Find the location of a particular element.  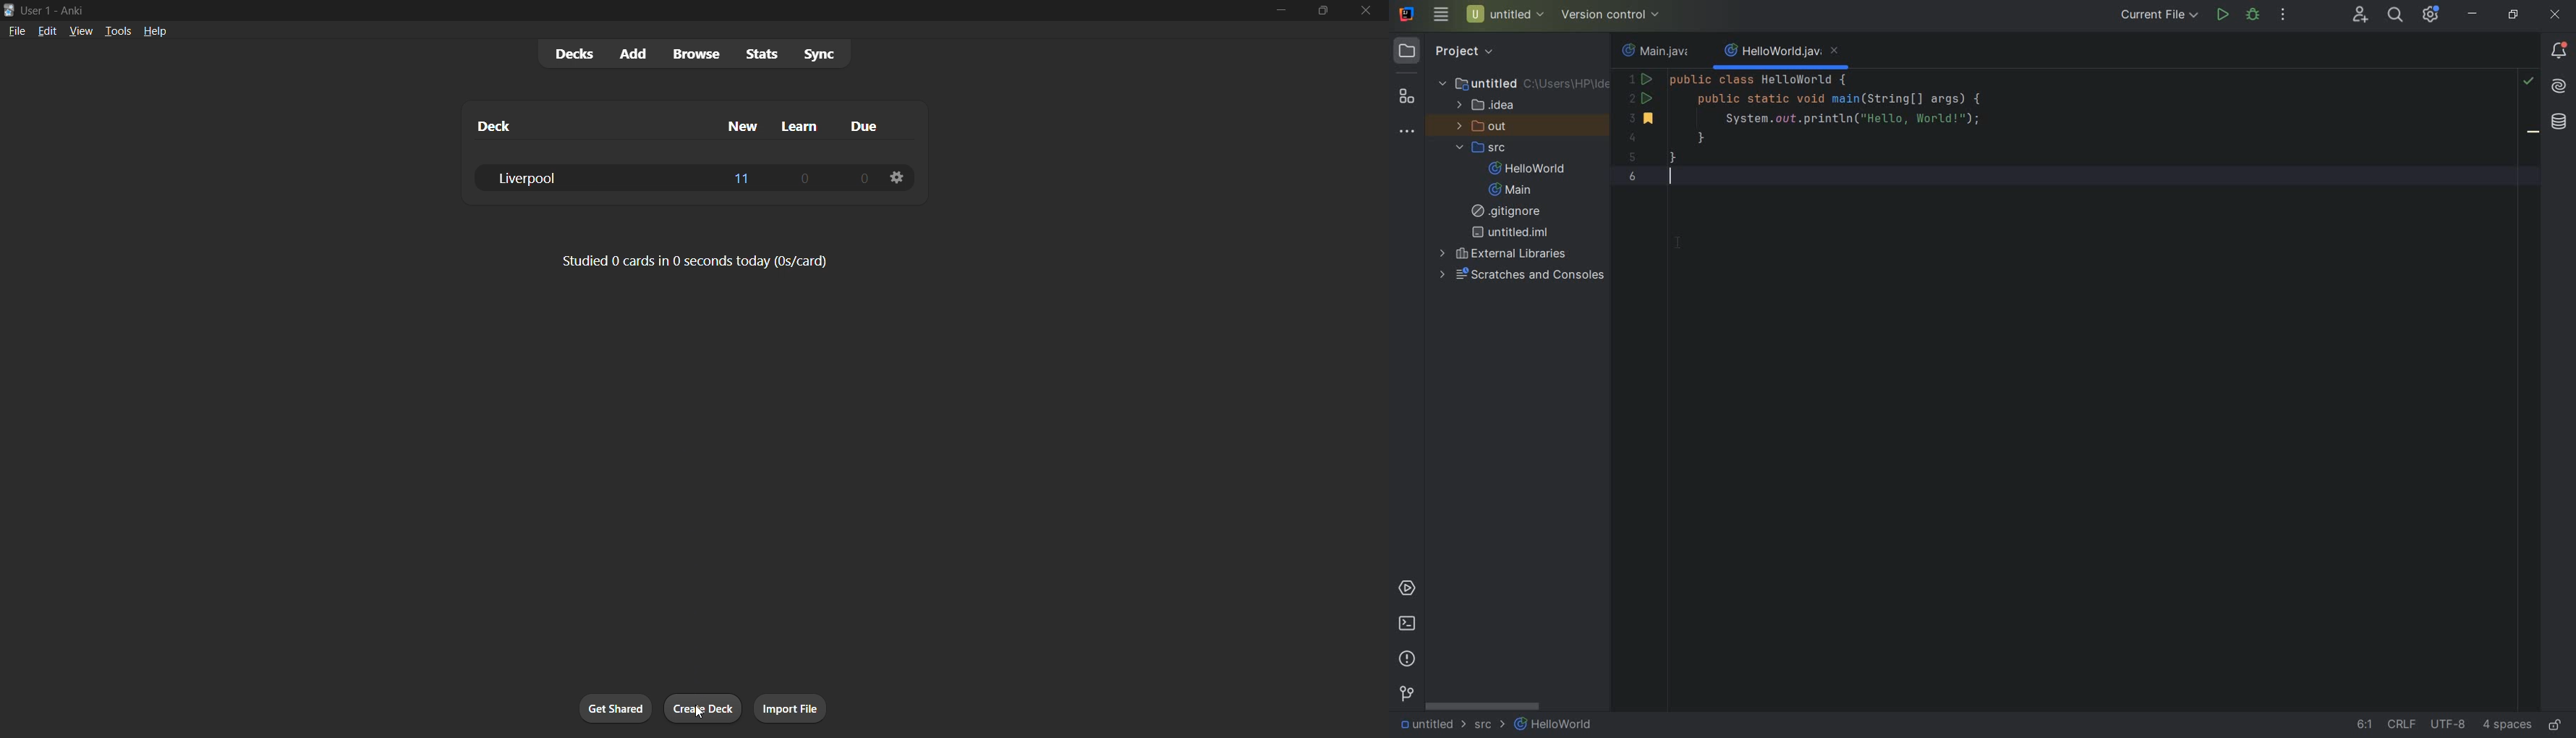

browse is located at coordinates (693, 51).